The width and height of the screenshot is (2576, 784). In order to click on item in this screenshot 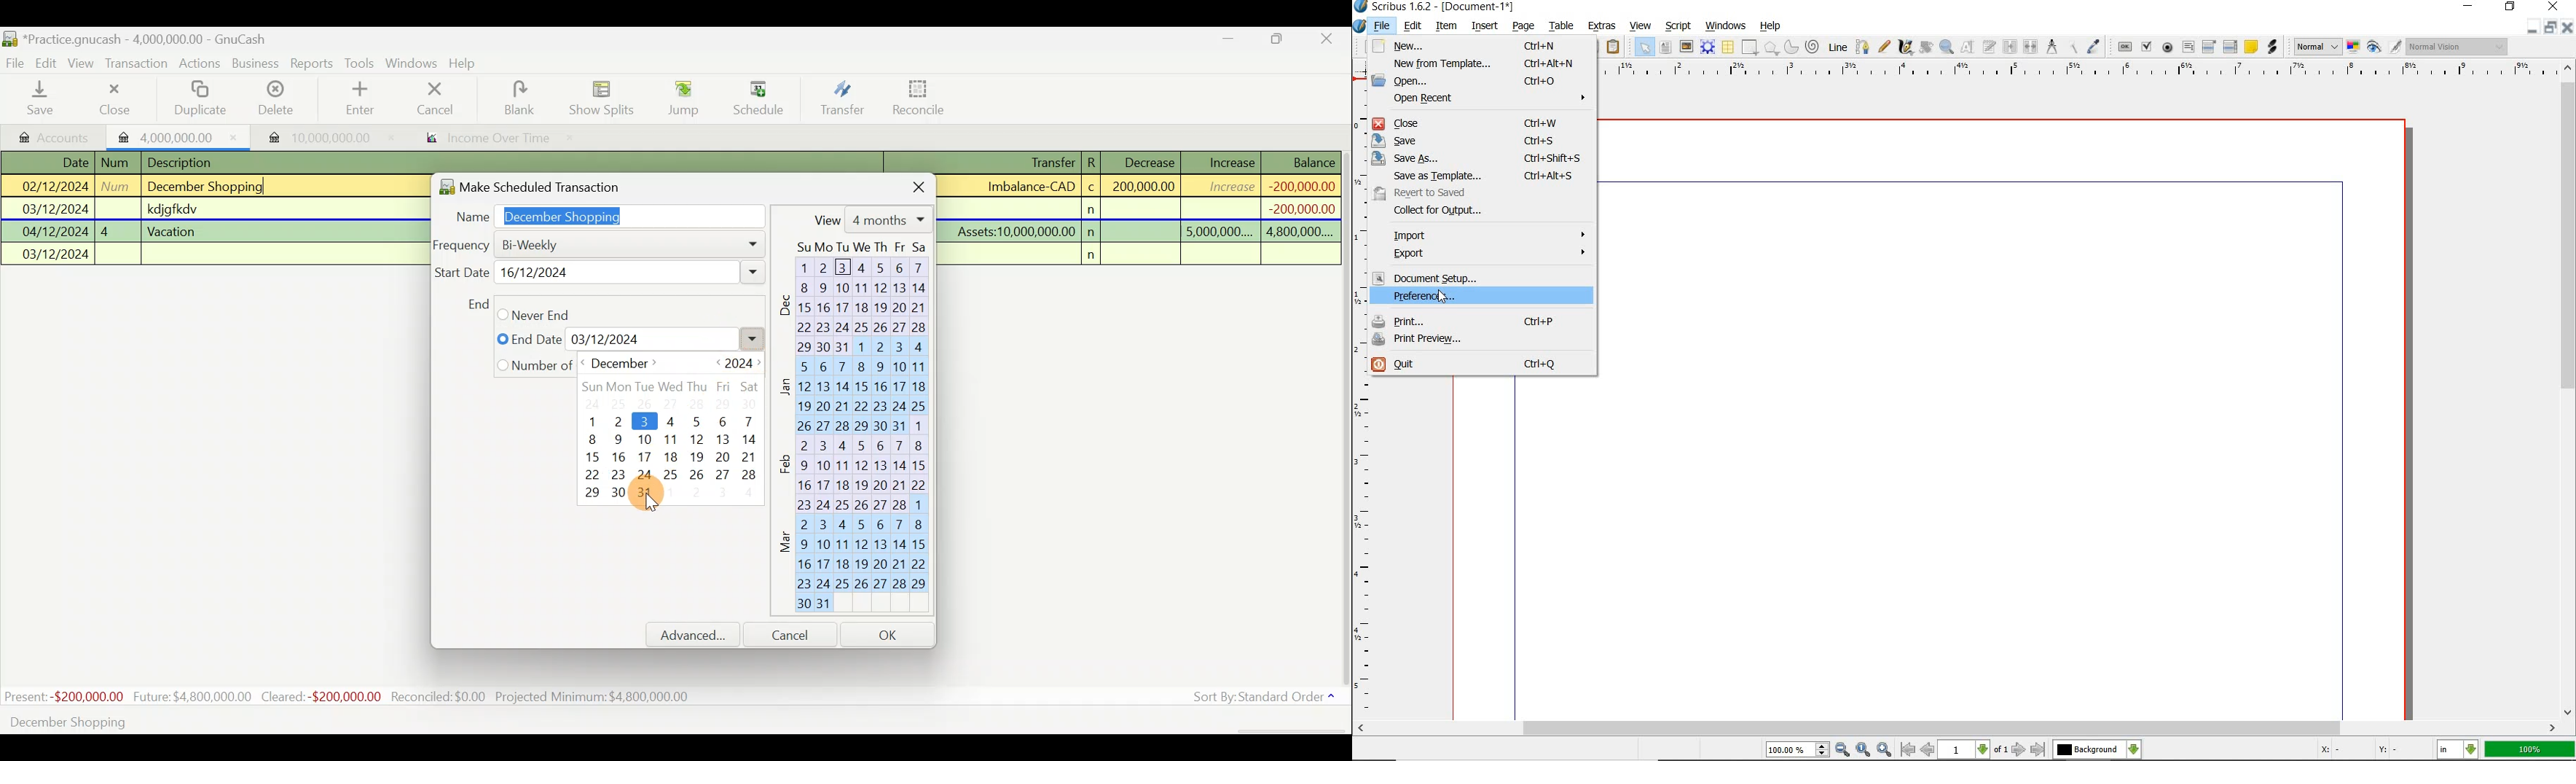, I will do `click(1447, 26)`.